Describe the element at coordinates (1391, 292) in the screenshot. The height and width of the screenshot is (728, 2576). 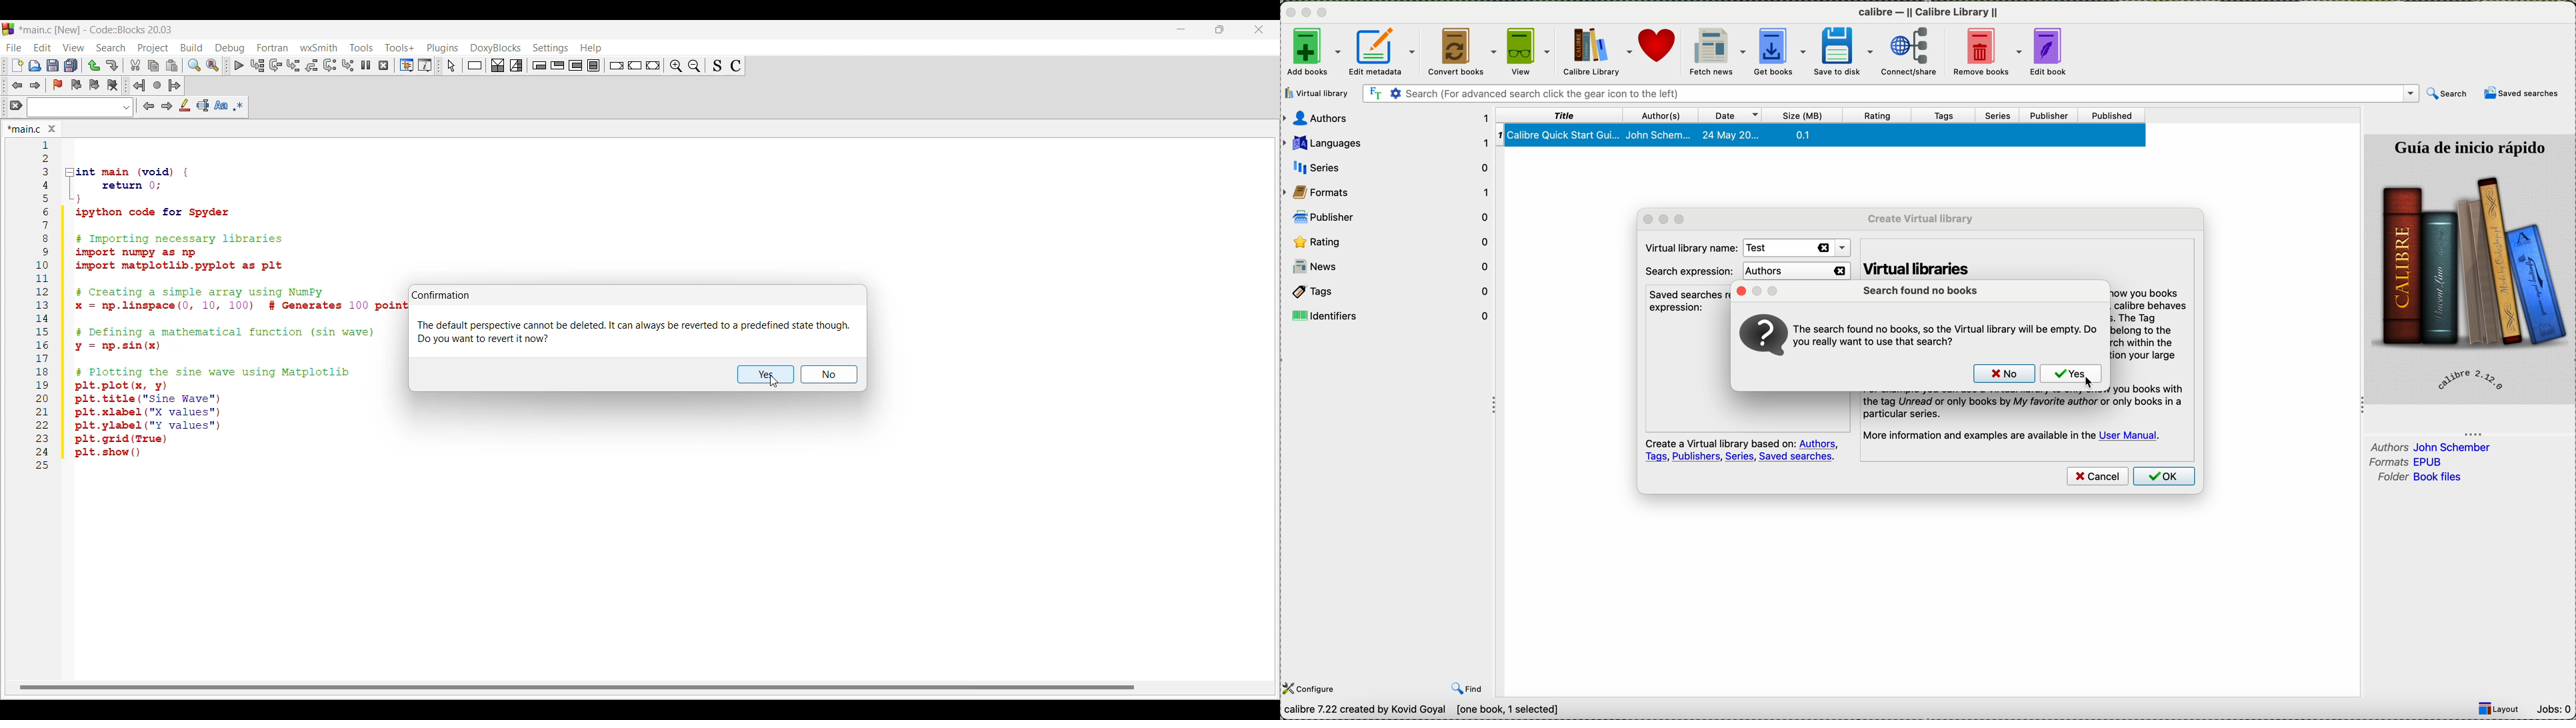
I see `tags` at that location.